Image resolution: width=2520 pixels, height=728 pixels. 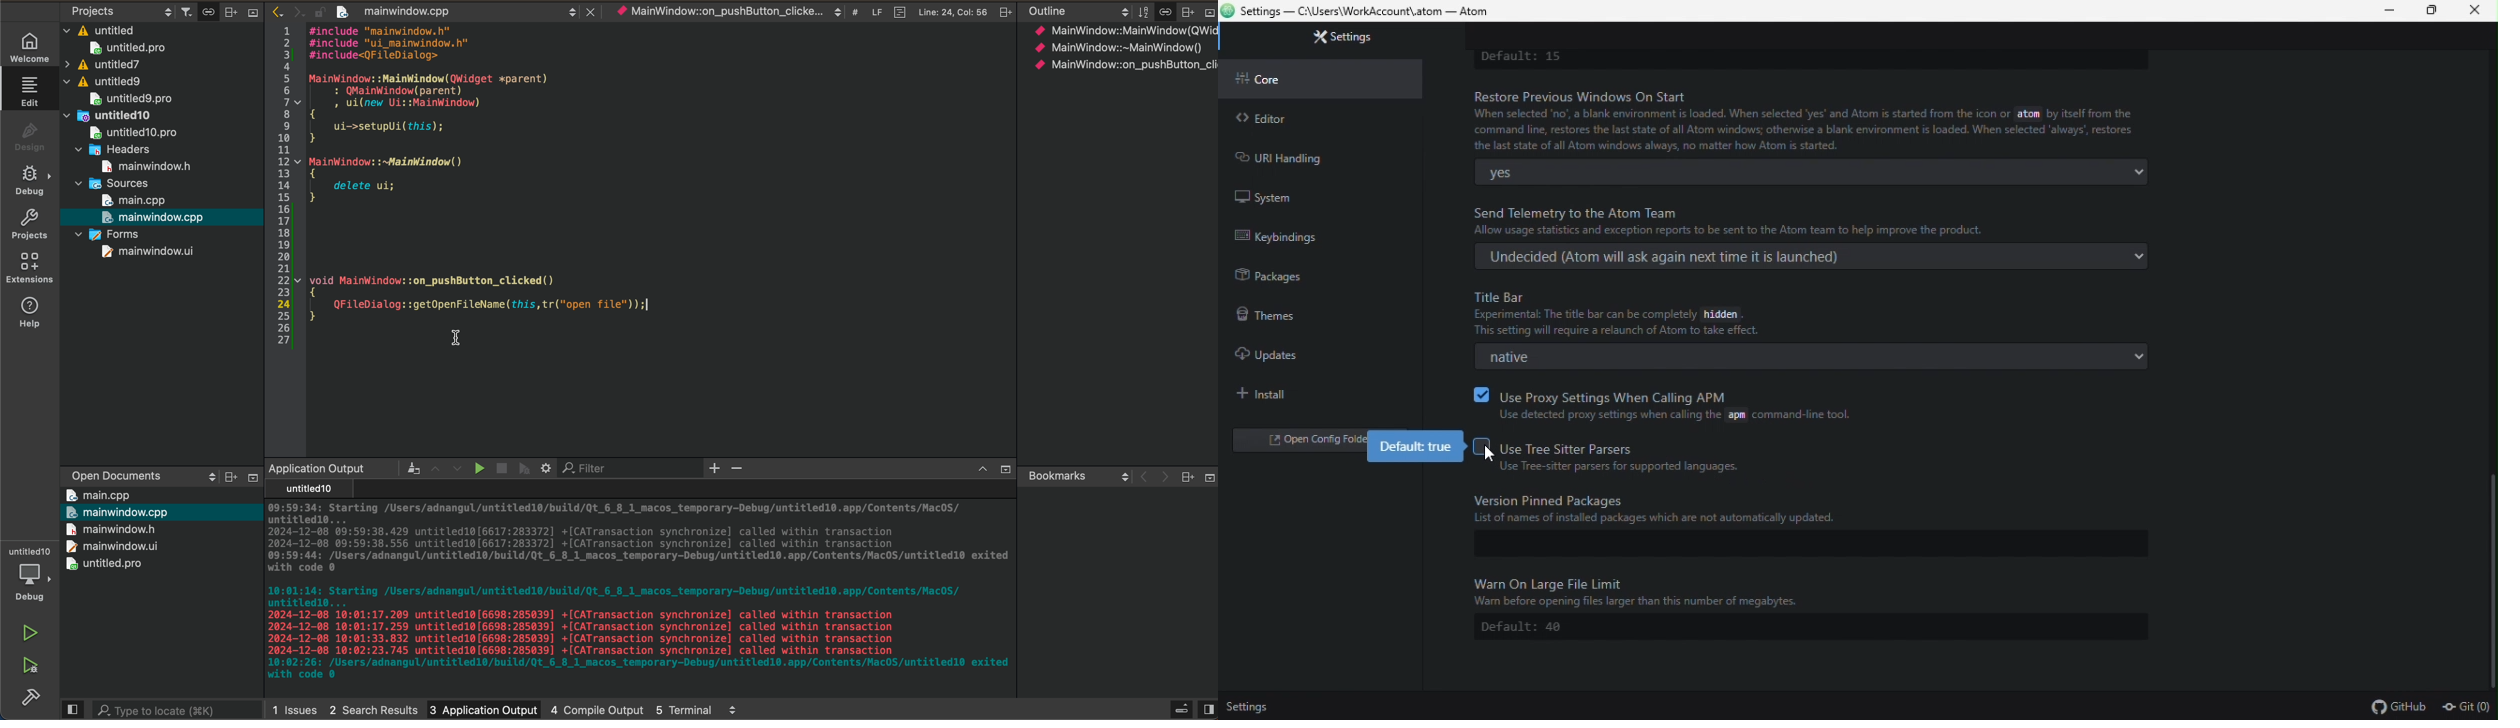 What do you see at coordinates (316, 467) in the screenshot?
I see `Application output` at bounding box center [316, 467].